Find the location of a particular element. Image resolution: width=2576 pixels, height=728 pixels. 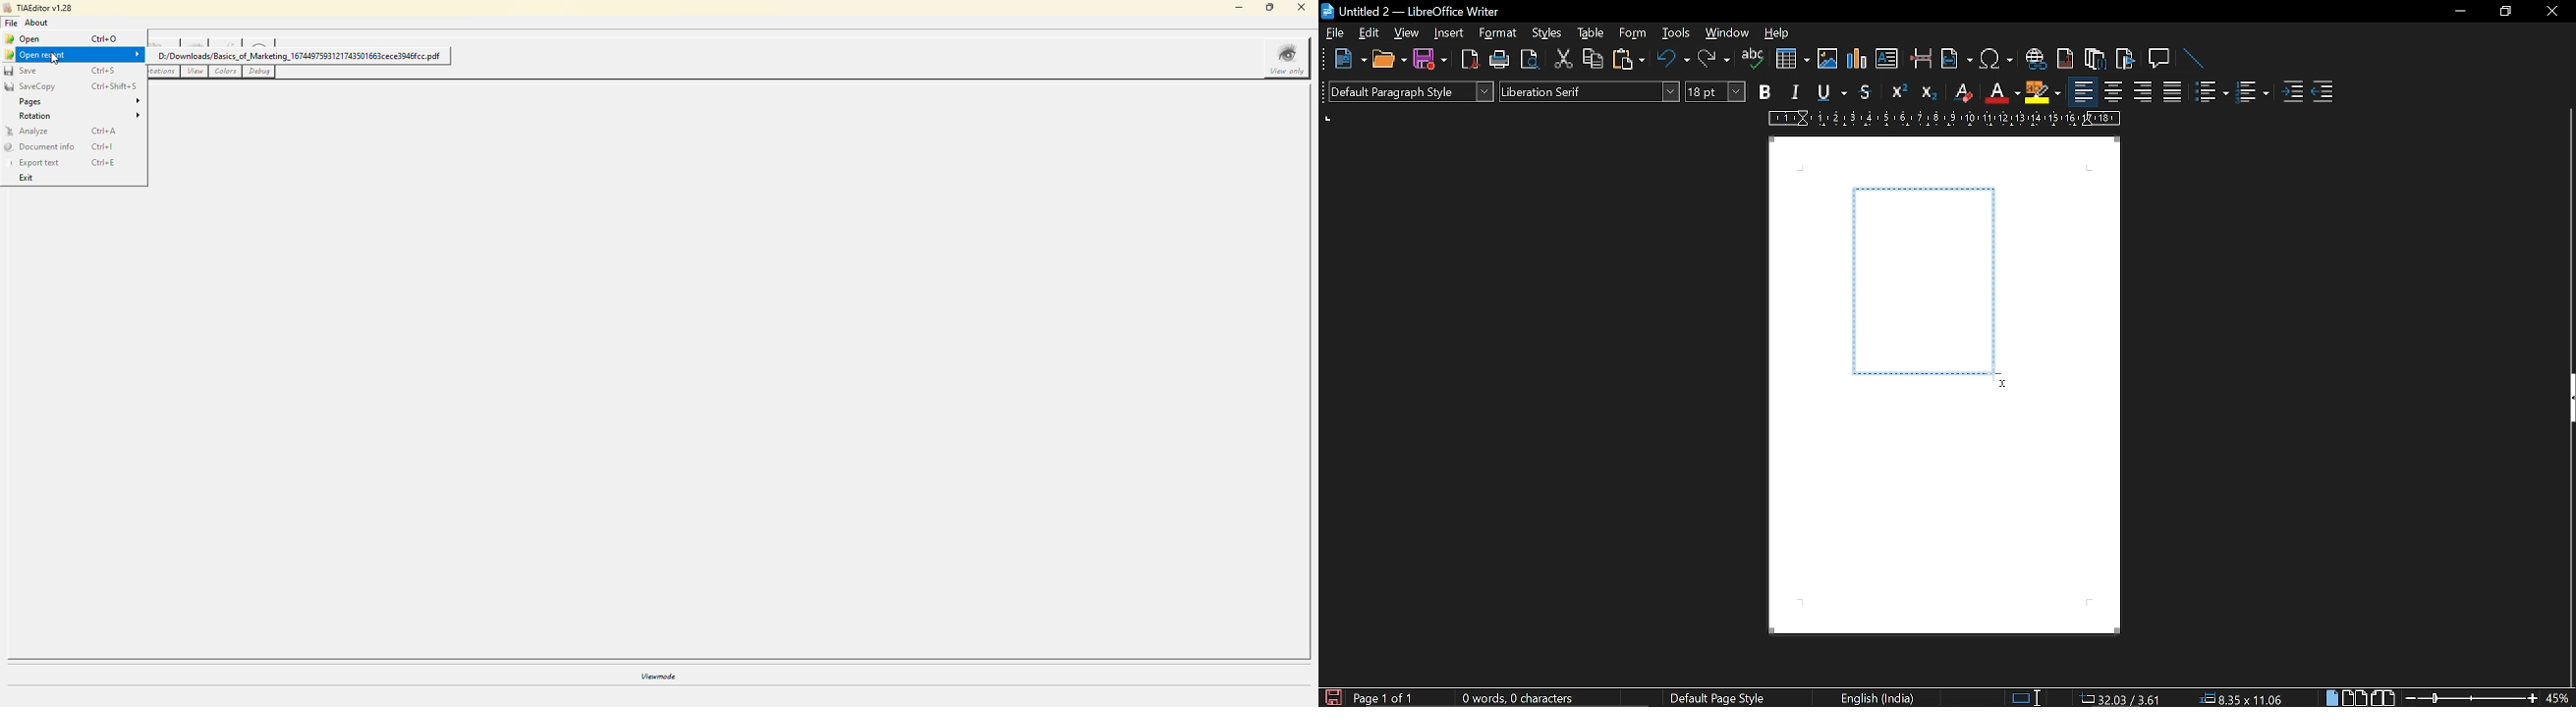

insert pagebreak is located at coordinates (1922, 61).